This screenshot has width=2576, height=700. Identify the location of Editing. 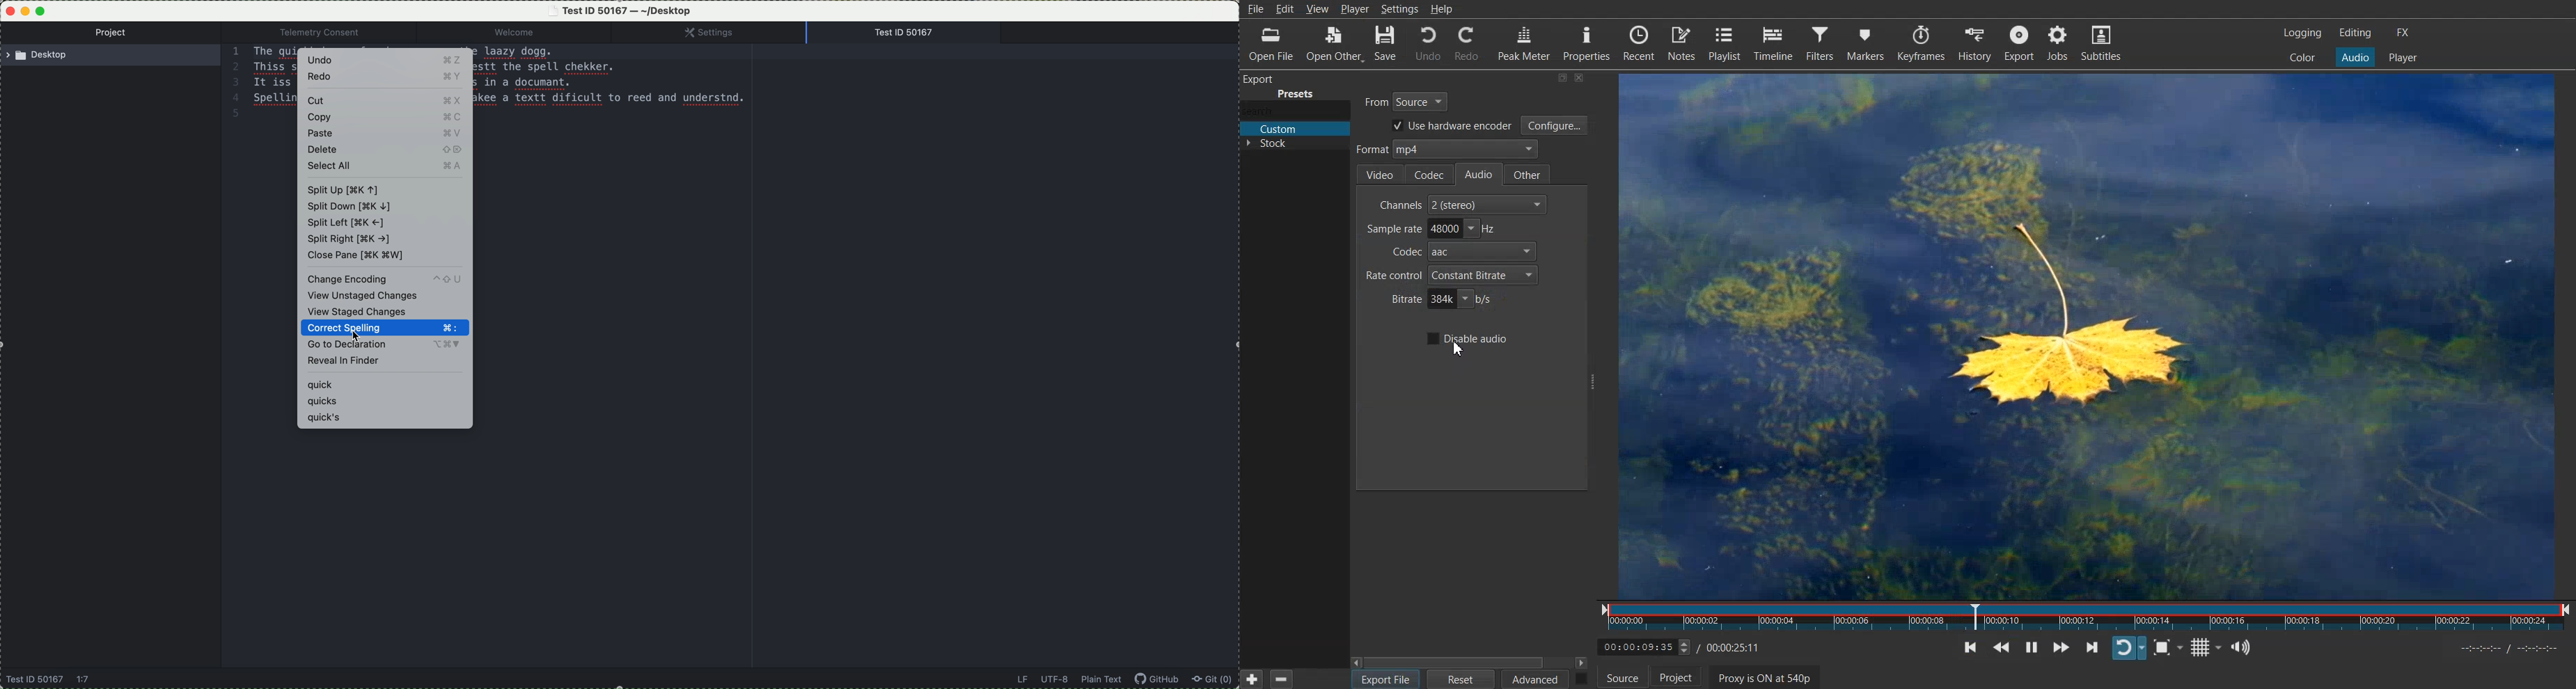
(2355, 32).